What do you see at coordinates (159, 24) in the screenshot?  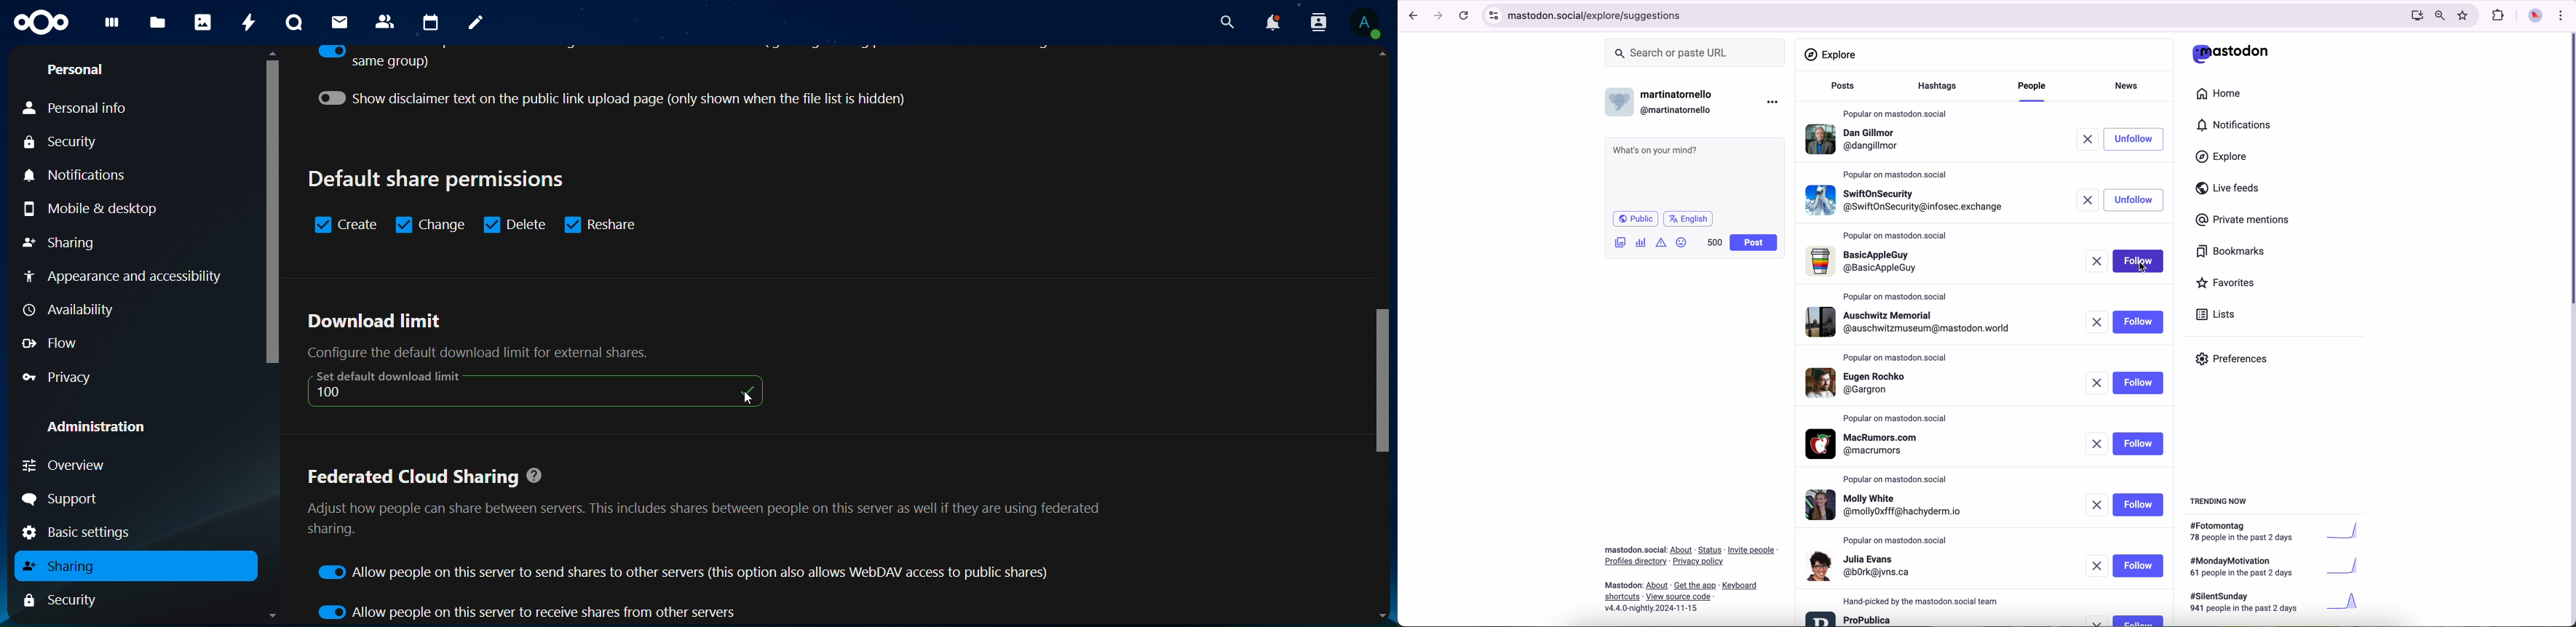 I see `files` at bounding box center [159, 24].